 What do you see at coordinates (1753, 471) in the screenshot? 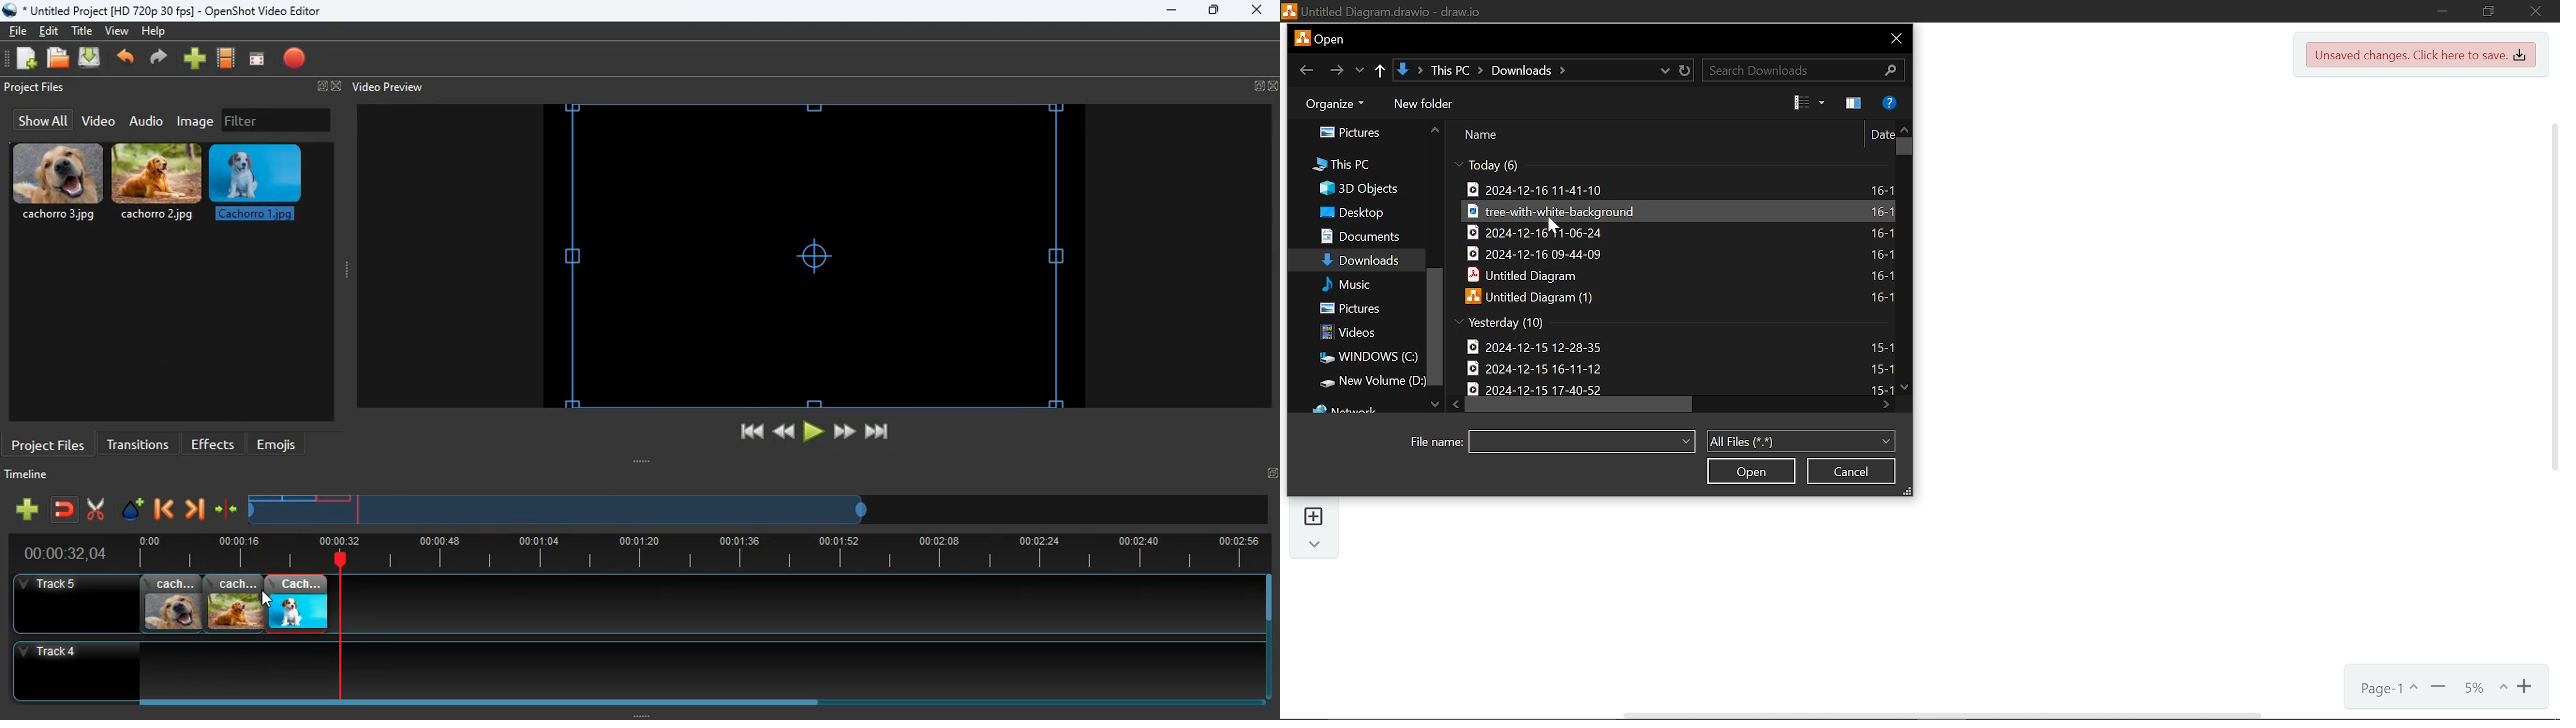
I see `Open` at bounding box center [1753, 471].